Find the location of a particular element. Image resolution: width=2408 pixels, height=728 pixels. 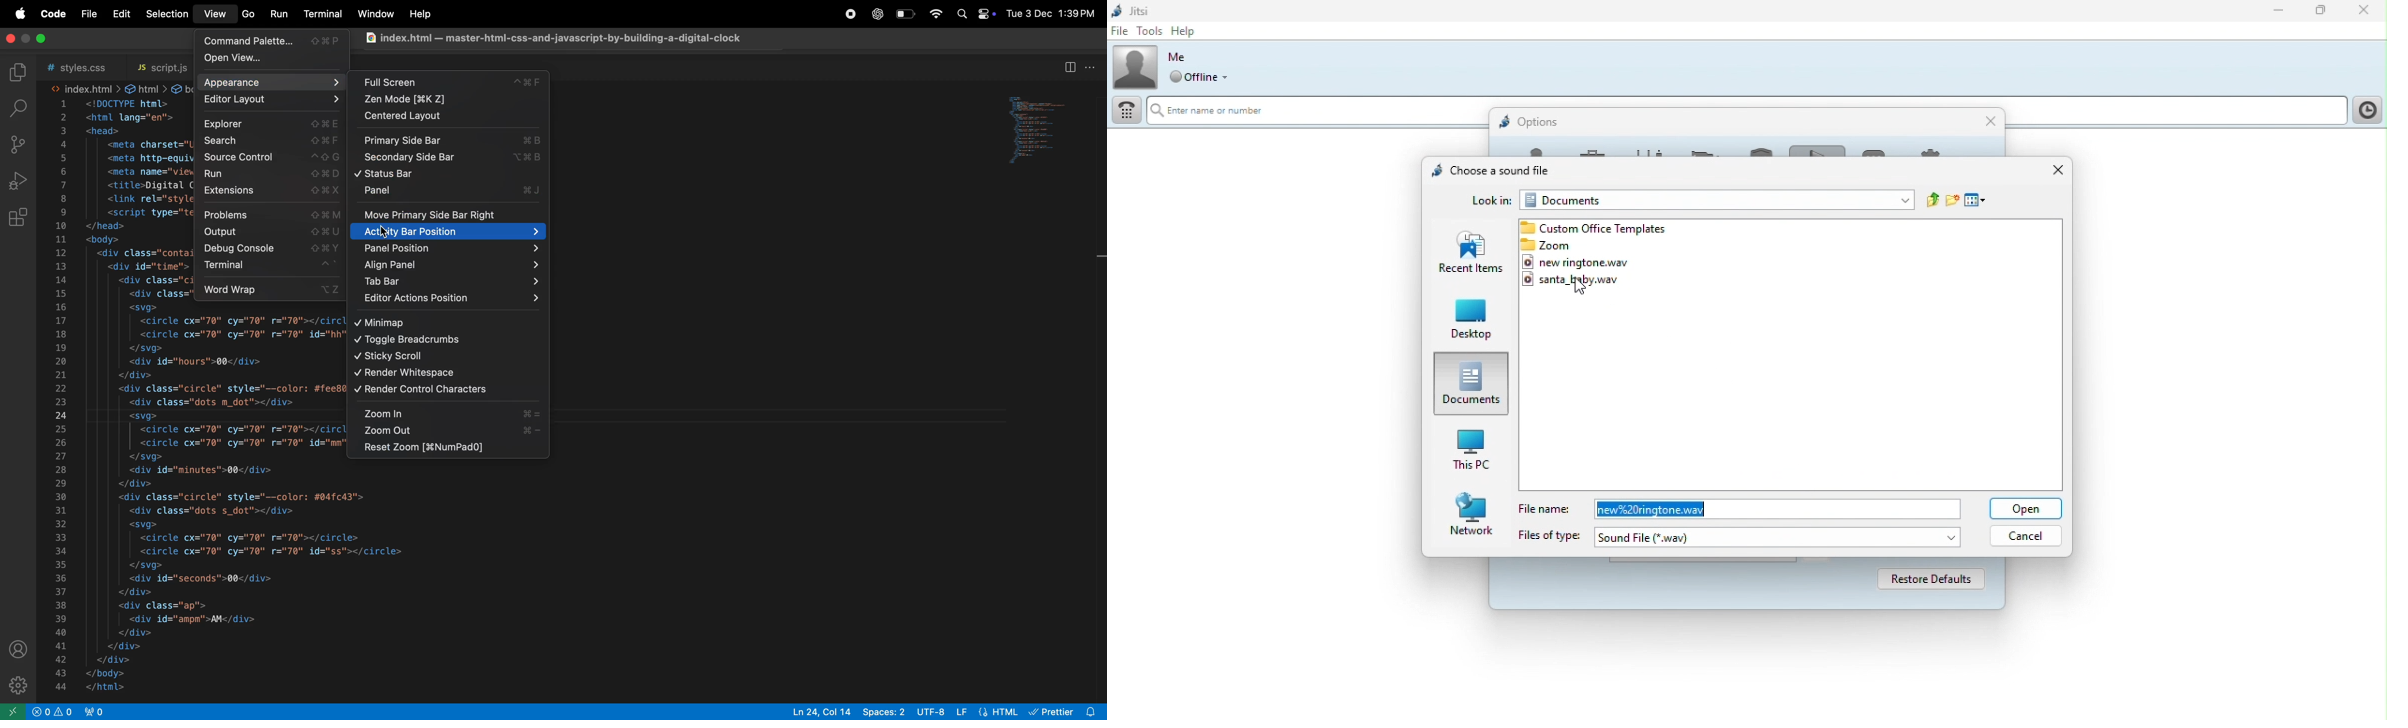

extensions is located at coordinates (270, 191).